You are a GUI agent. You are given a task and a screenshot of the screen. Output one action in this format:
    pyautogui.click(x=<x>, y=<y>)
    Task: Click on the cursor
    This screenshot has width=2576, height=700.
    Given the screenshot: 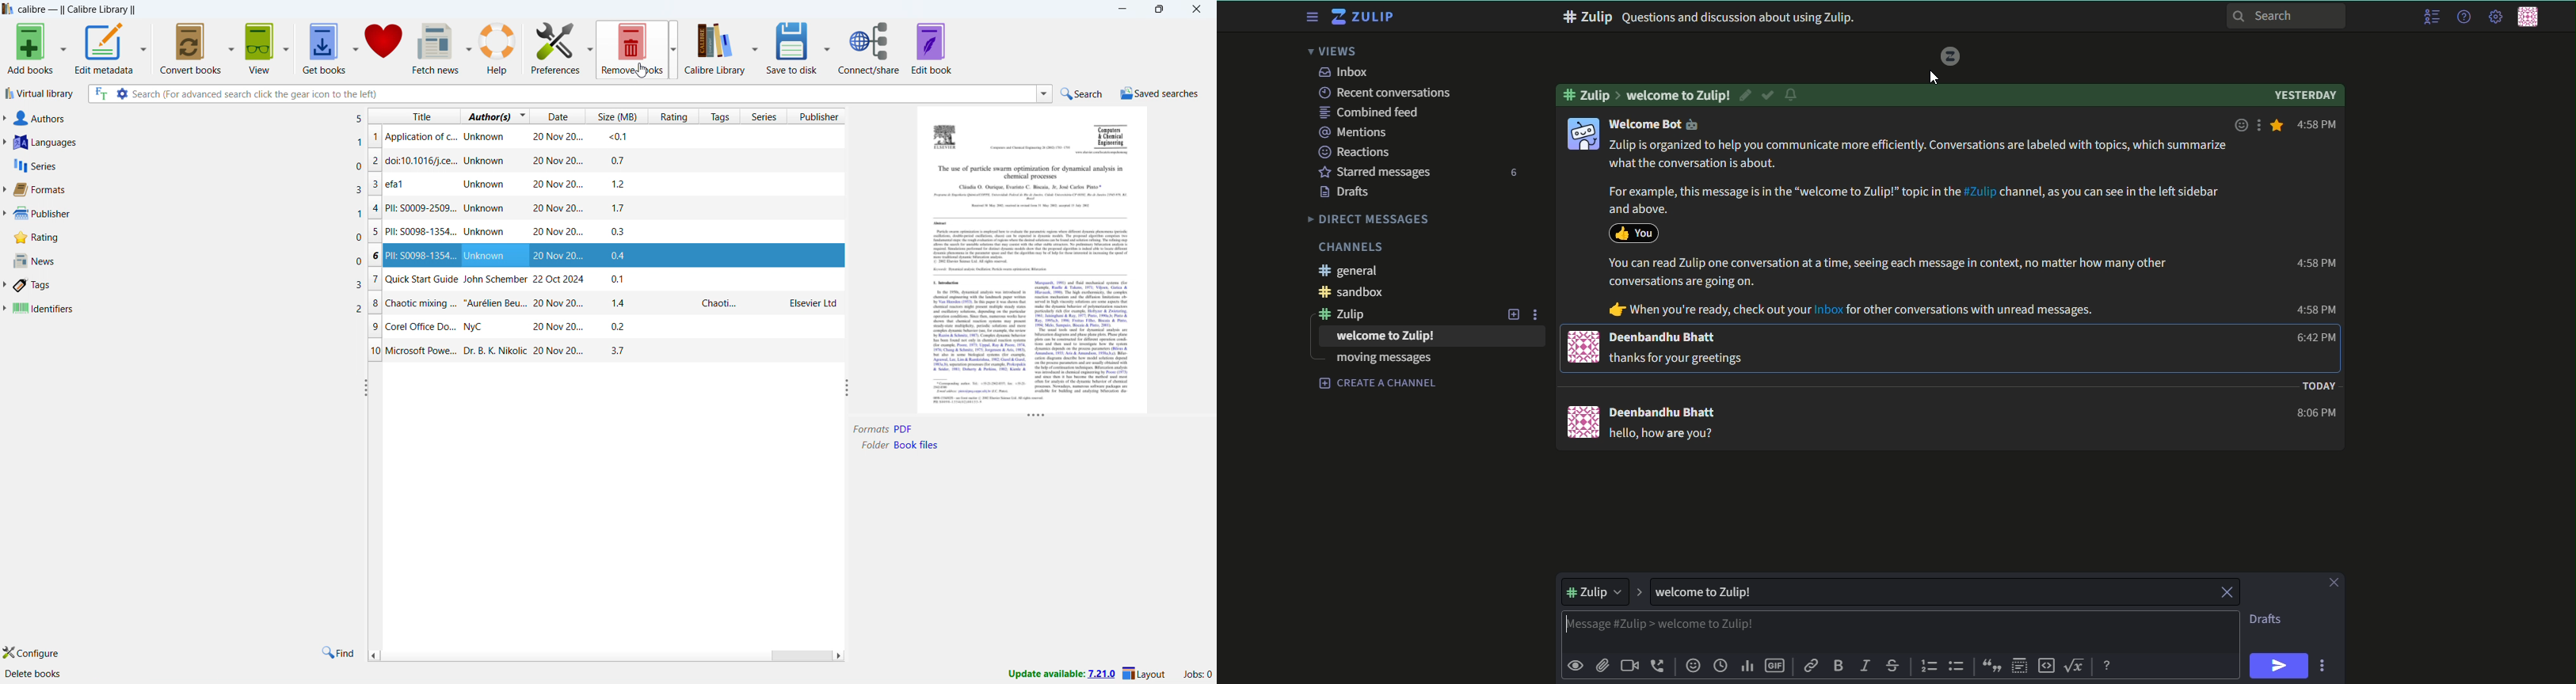 What is the action you would take?
    pyautogui.click(x=1929, y=78)
    